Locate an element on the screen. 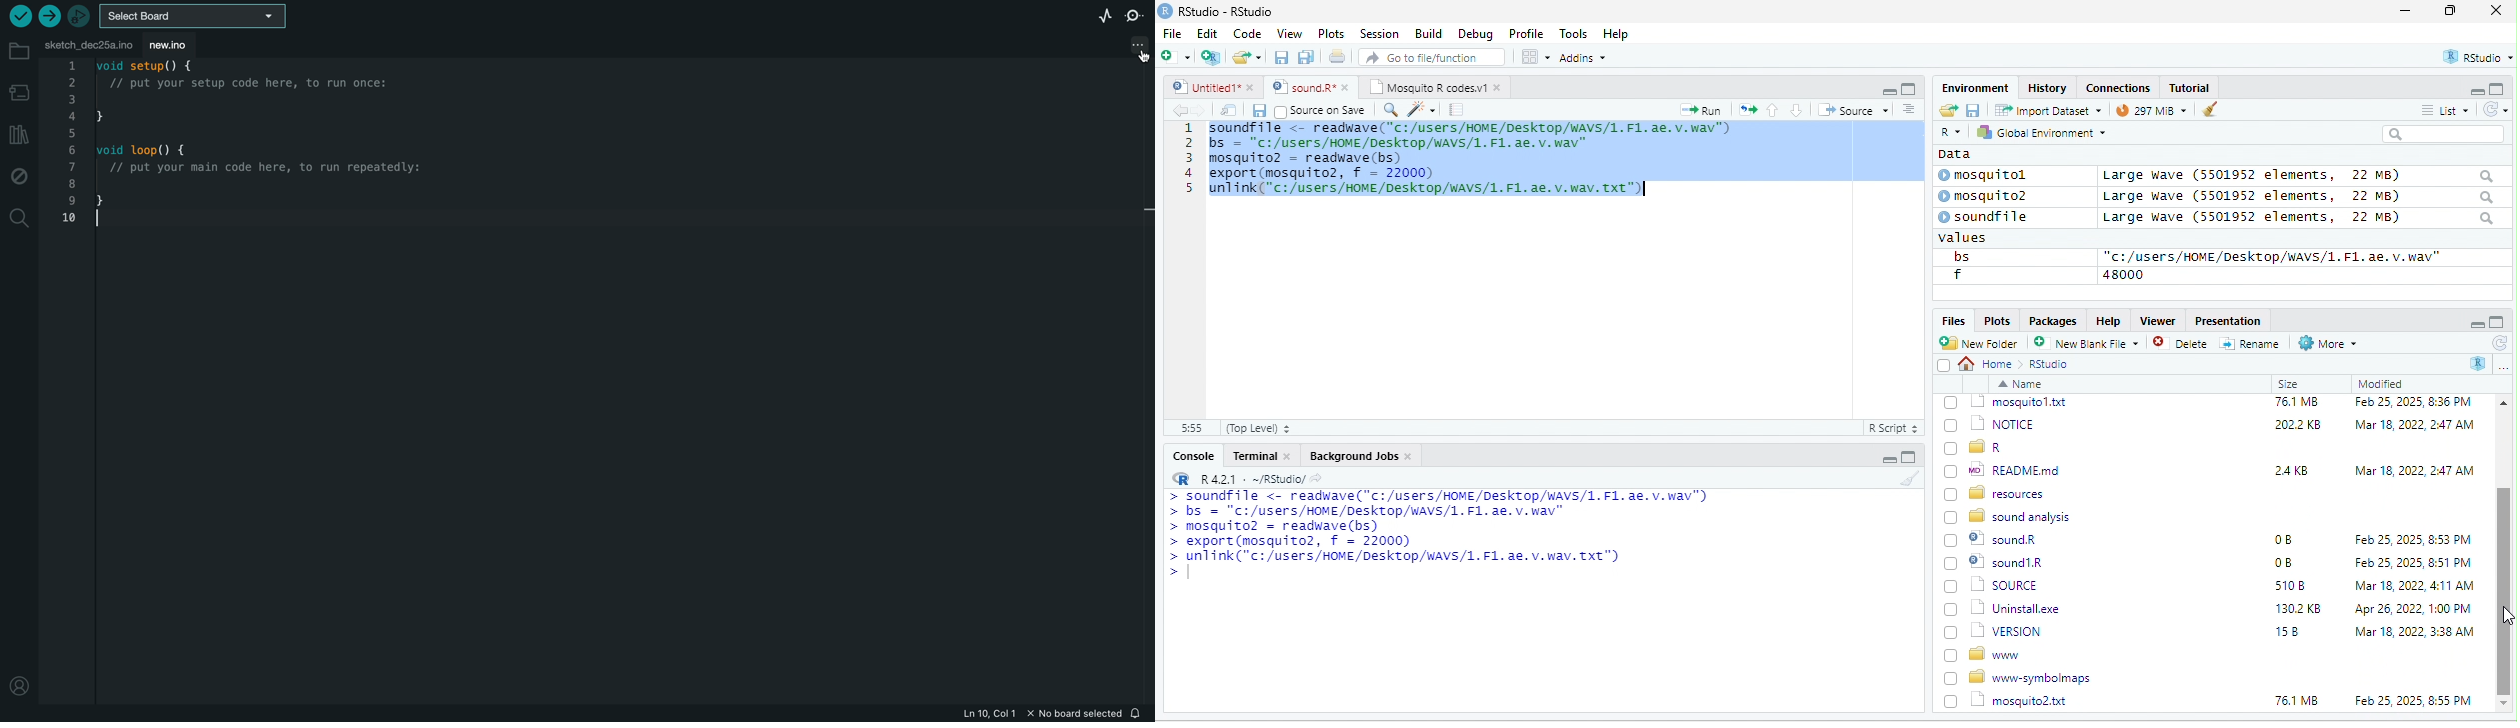 The image size is (2520, 728). | @] INSTALL is located at coordinates (1994, 496).